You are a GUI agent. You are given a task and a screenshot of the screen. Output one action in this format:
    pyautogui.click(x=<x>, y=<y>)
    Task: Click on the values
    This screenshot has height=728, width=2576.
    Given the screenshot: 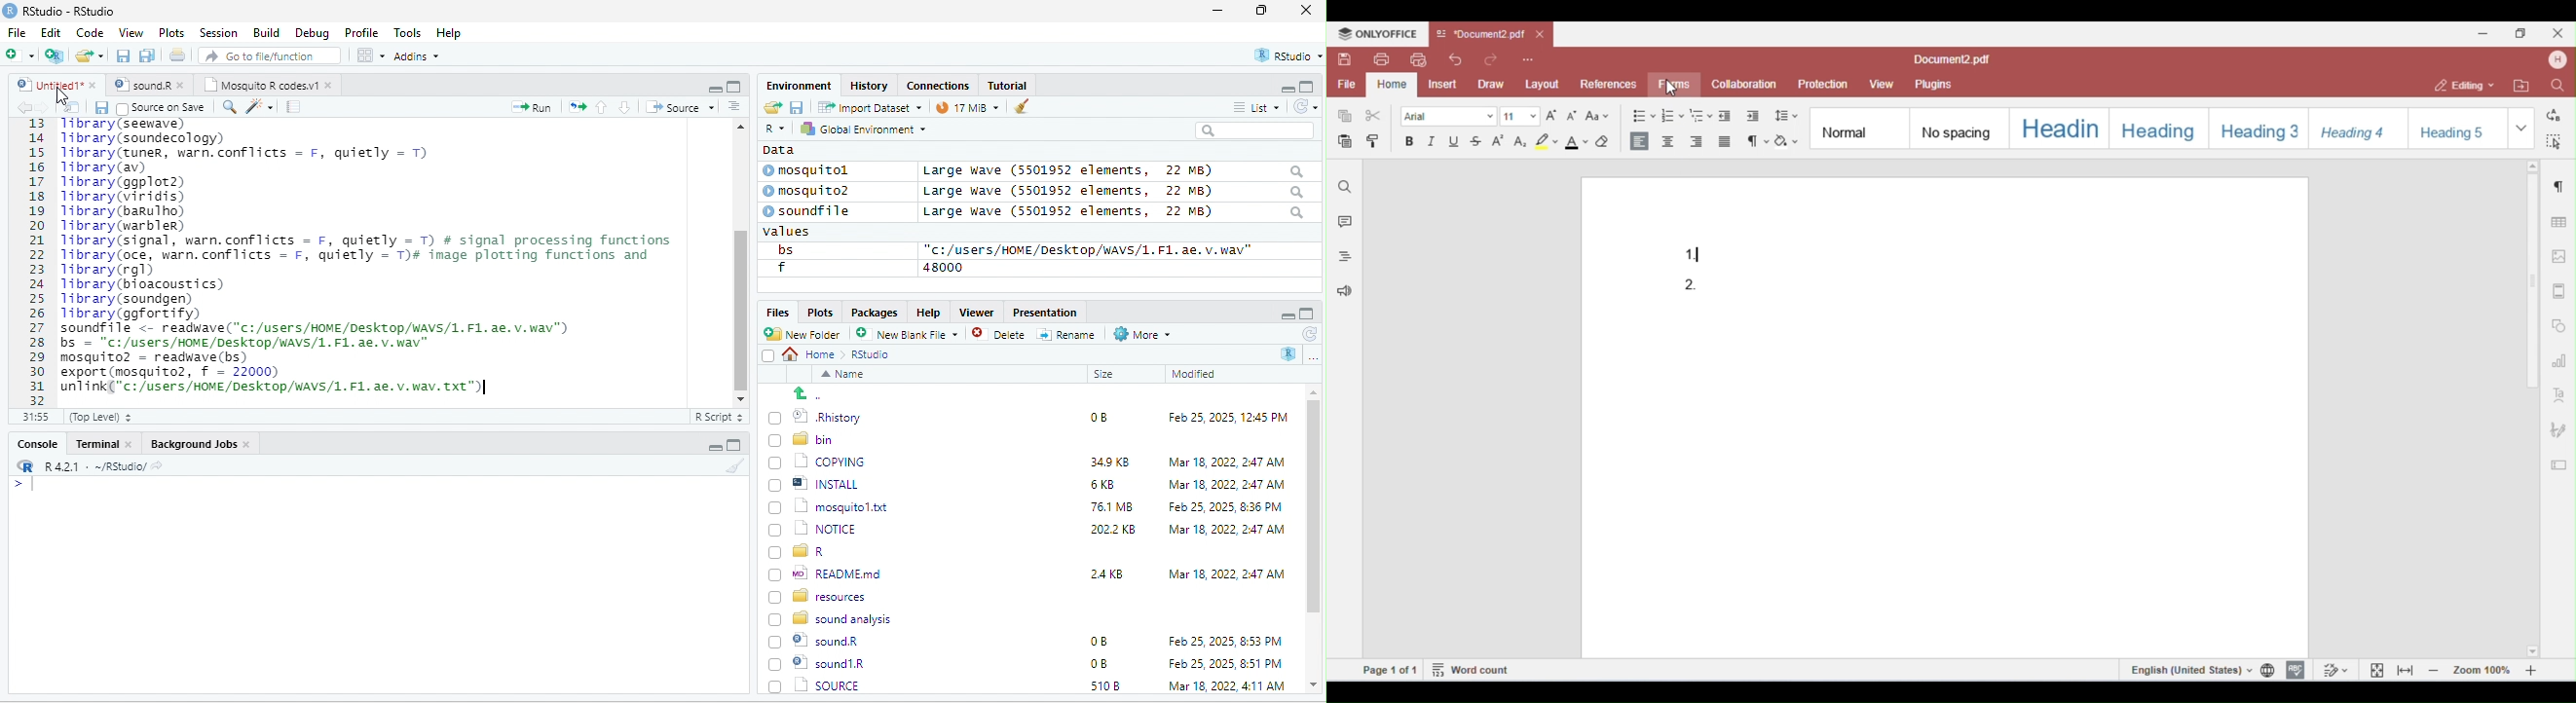 What is the action you would take?
    pyautogui.click(x=797, y=232)
    